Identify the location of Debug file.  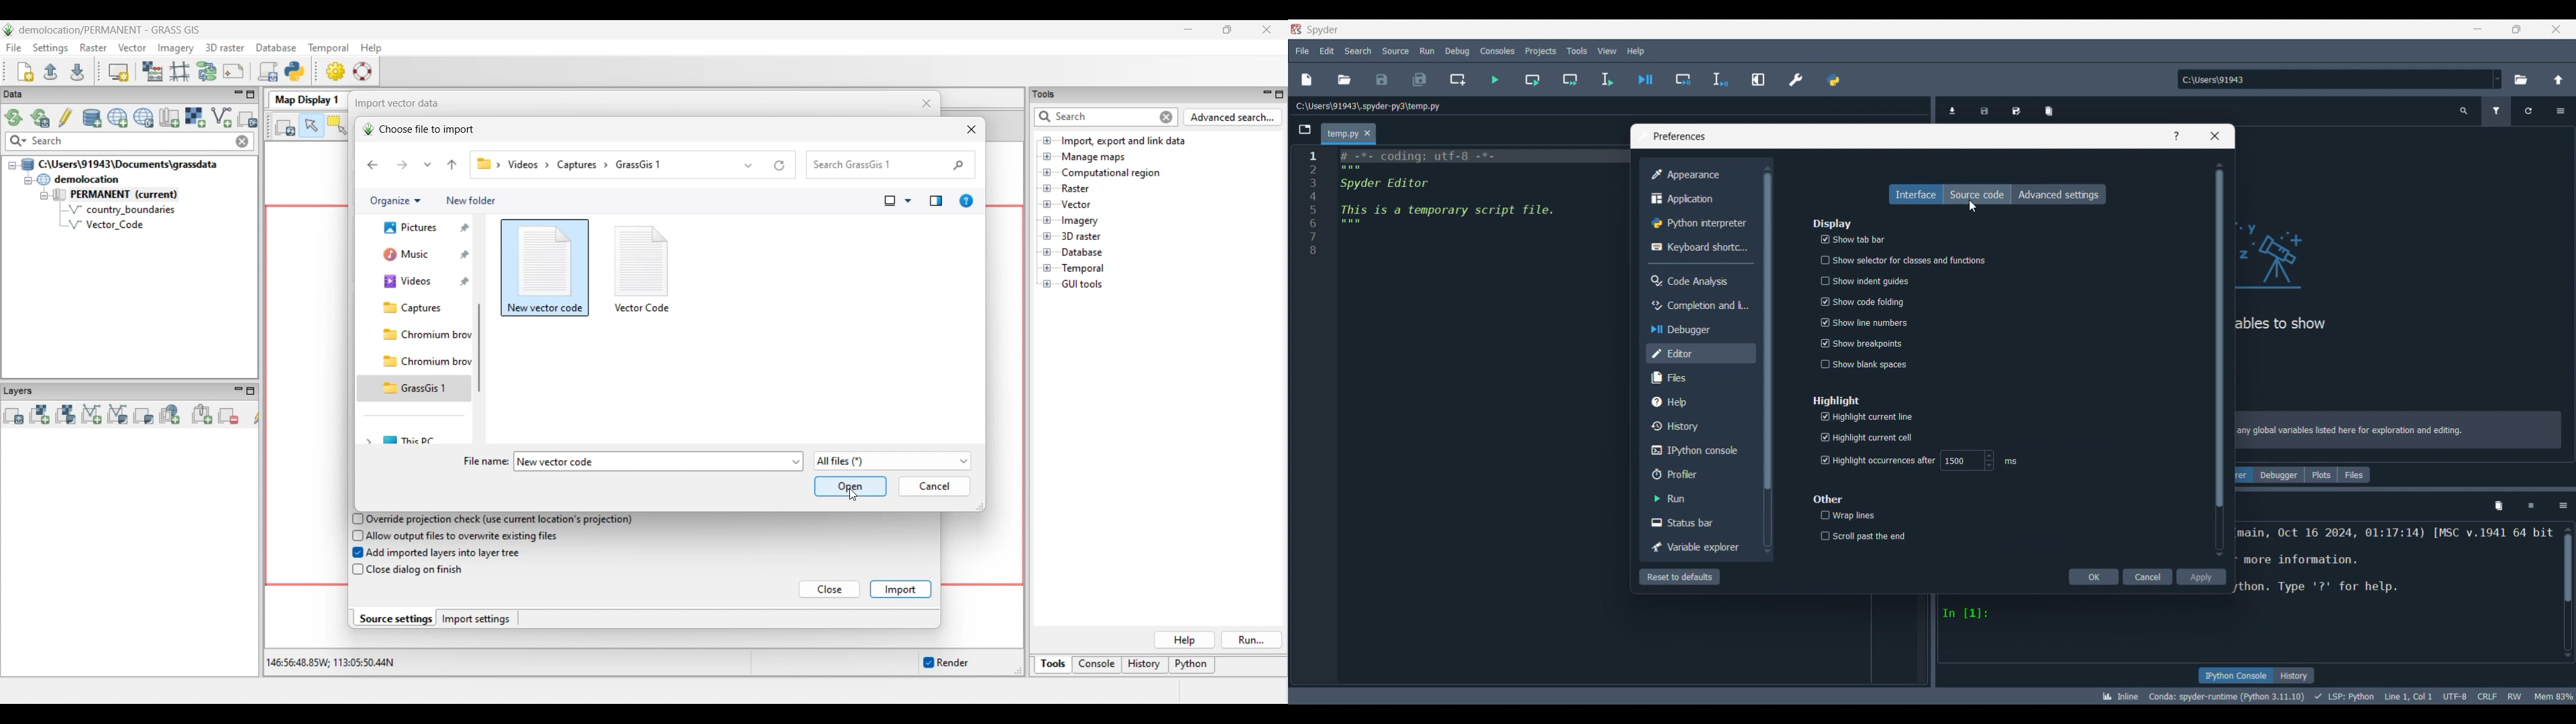
(1646, 79).